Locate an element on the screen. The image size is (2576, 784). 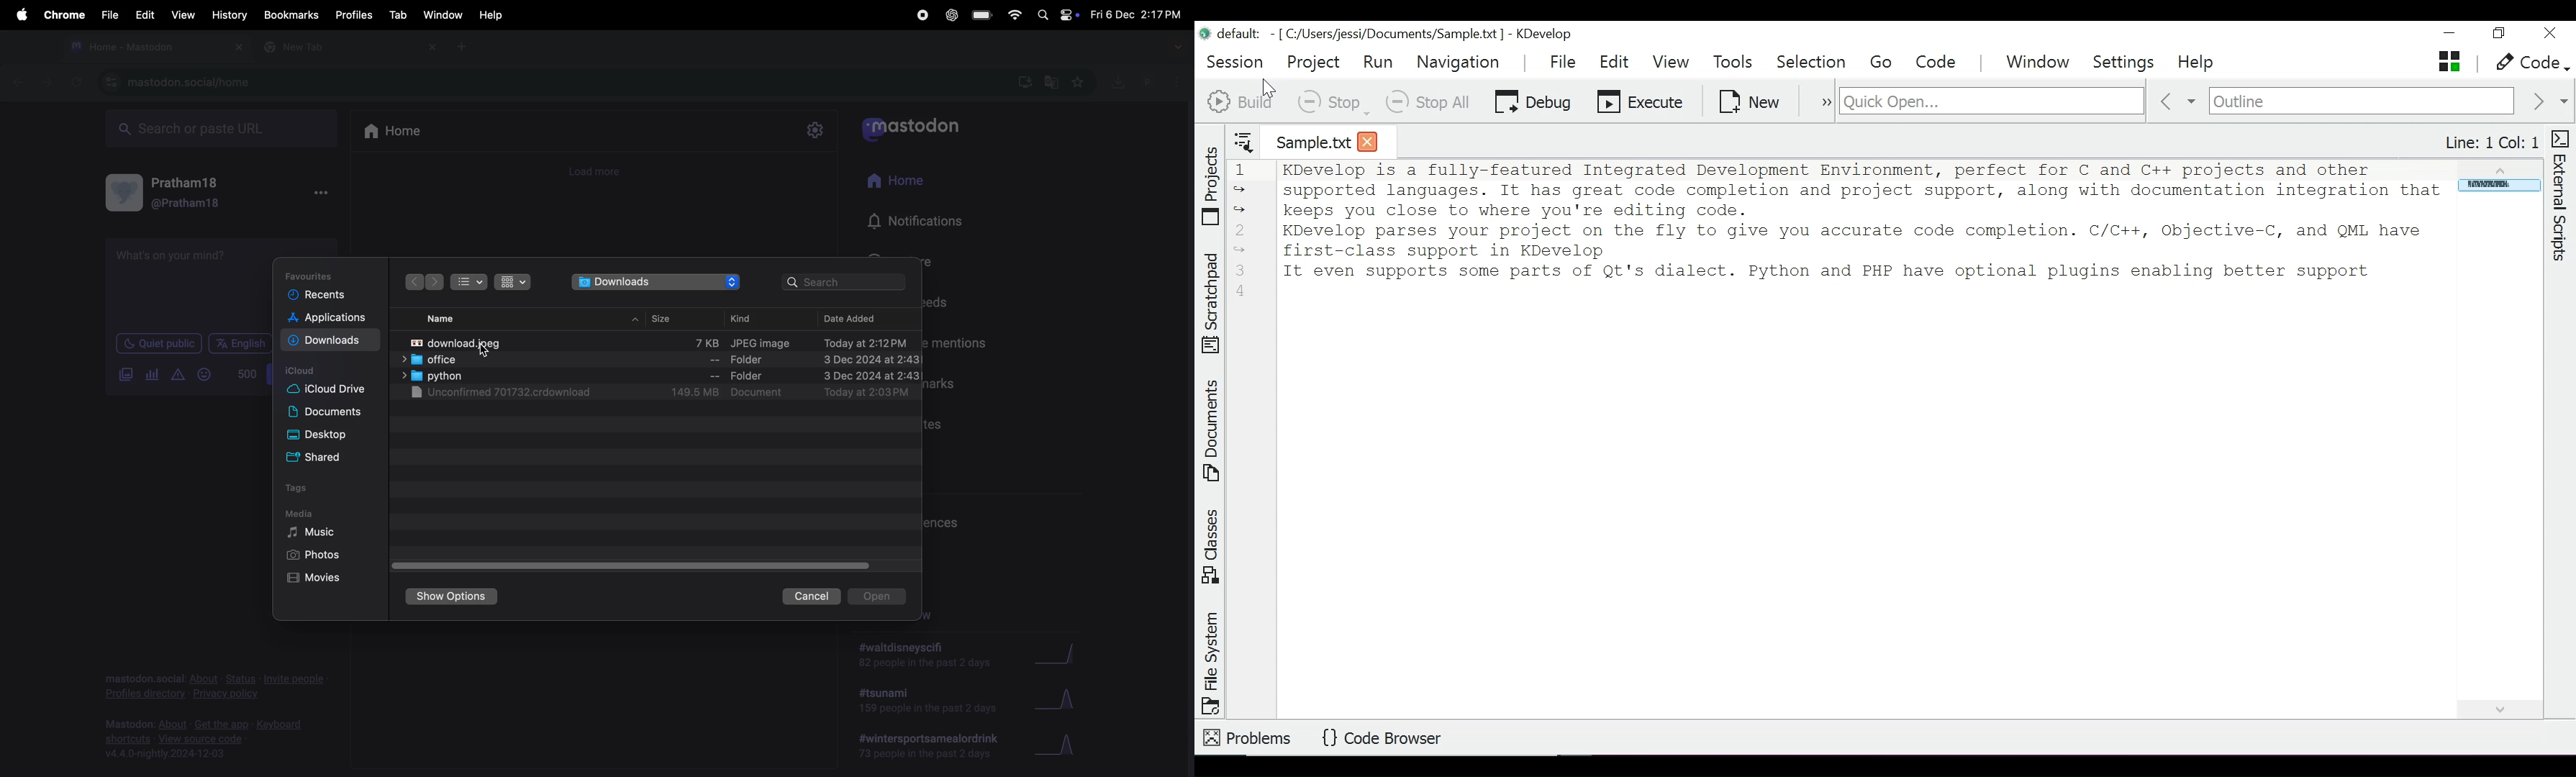
load more is located at coordinates (601, 173).